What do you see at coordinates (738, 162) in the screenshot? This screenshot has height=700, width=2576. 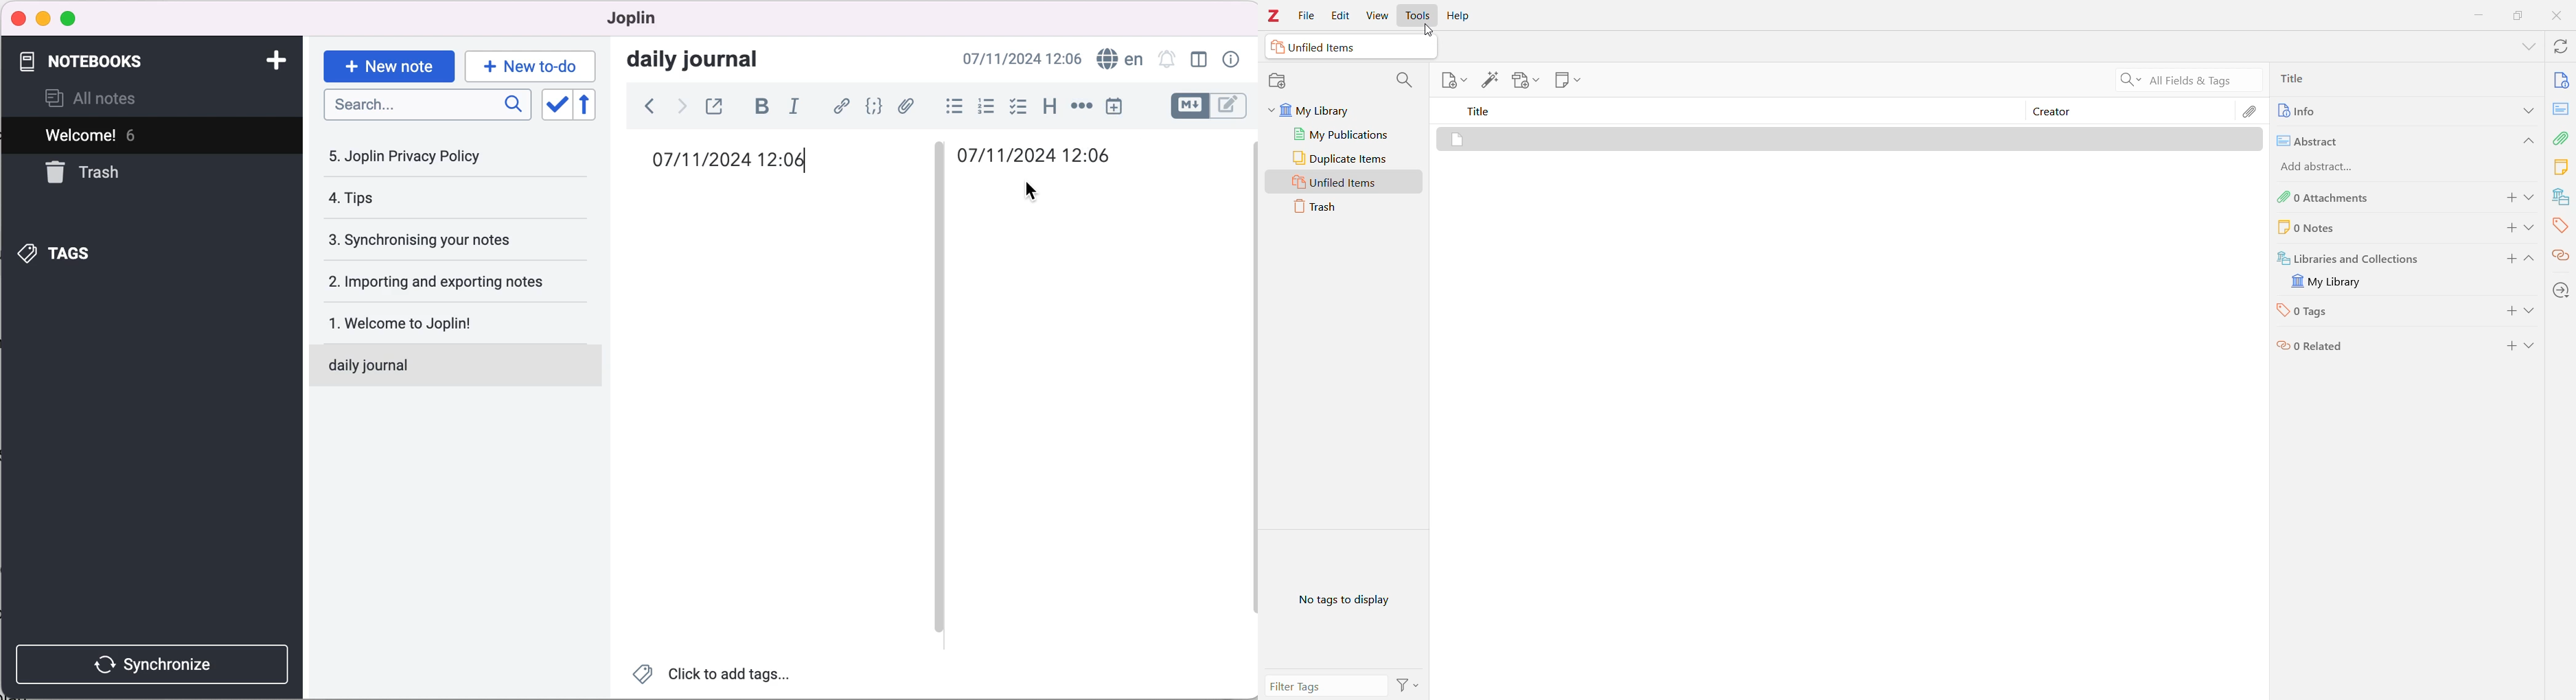 I see `time and date` at bounding box center [738, 162].